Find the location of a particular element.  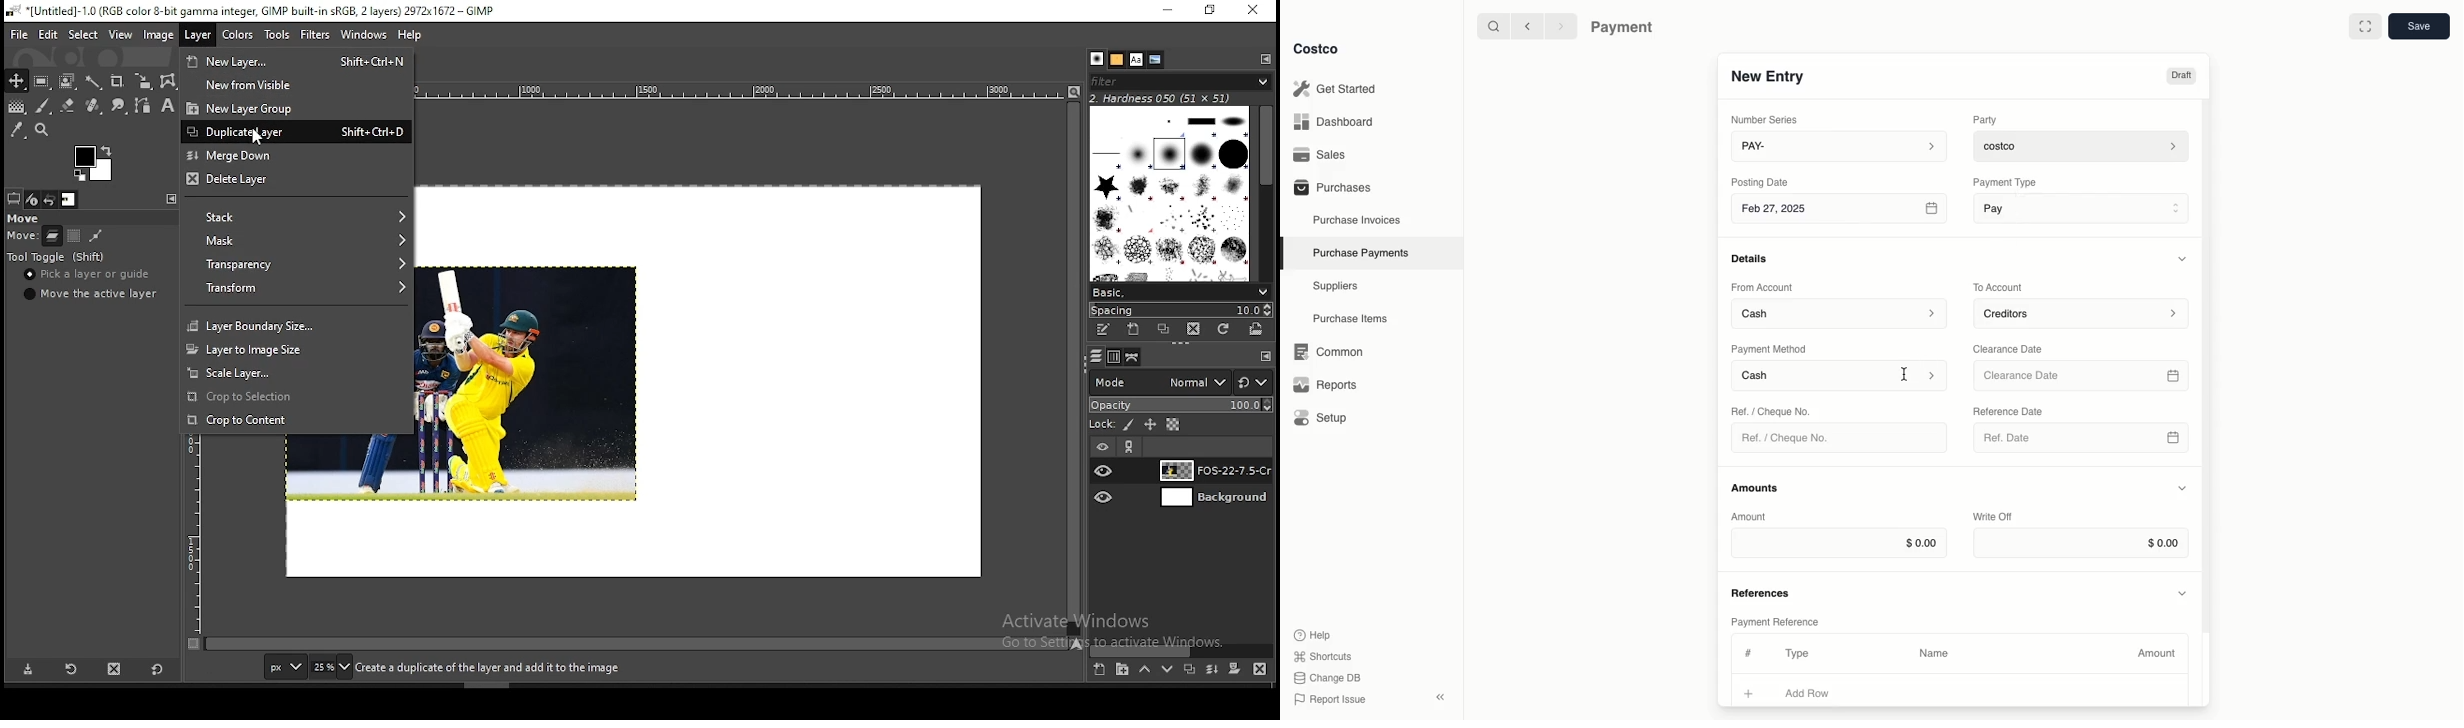

fonts is located at coordinates (1137, 59).